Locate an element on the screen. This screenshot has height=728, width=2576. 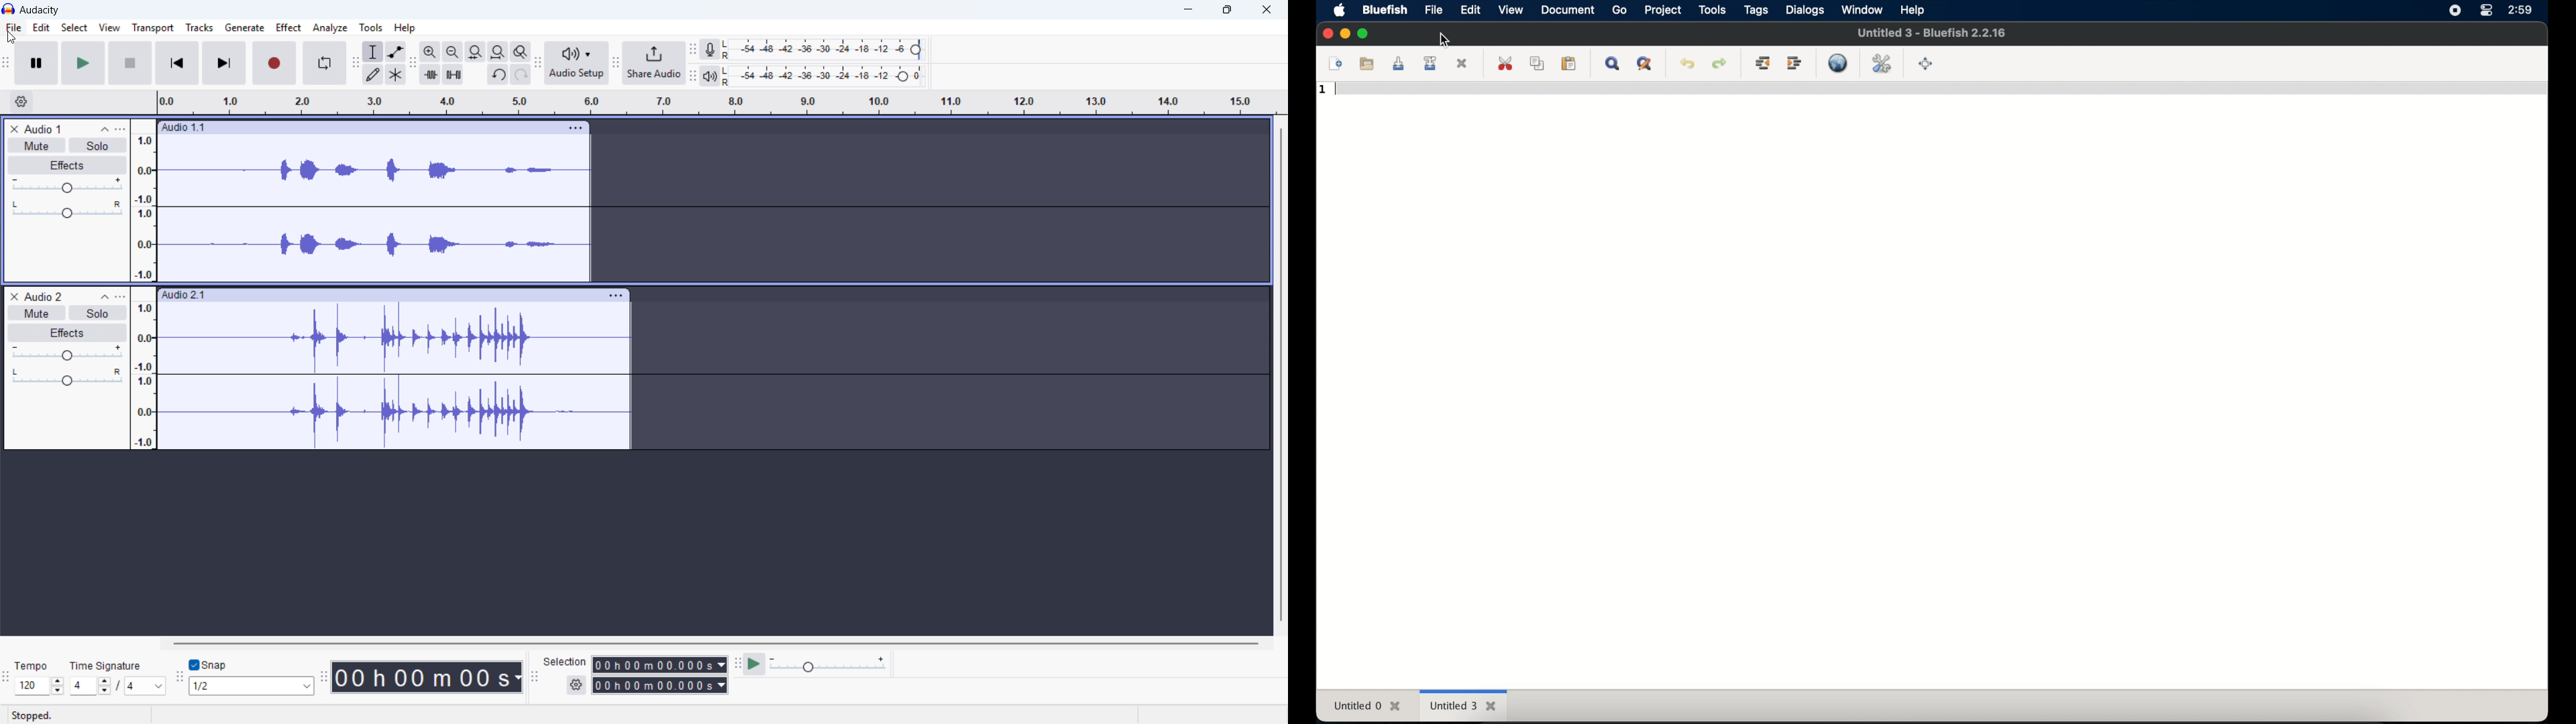
open file is located at coordinates (1366, 64).